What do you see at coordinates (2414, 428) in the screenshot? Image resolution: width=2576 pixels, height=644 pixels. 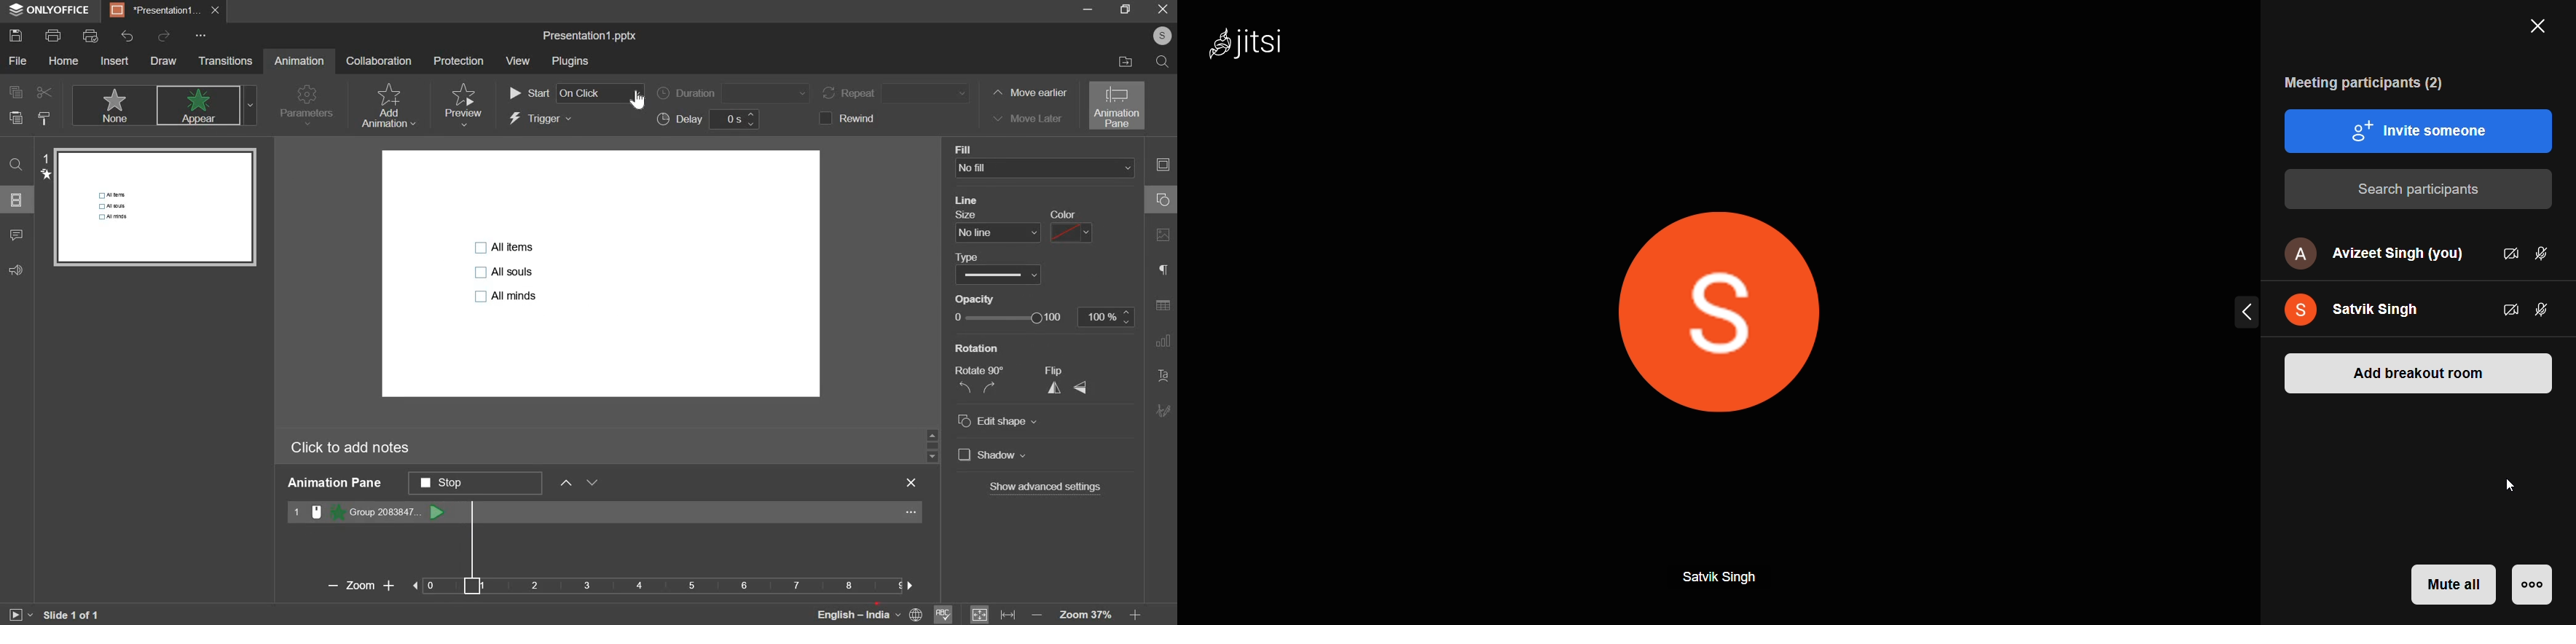 I see `Removed Breakout room` at bounding box center [2414, 428].